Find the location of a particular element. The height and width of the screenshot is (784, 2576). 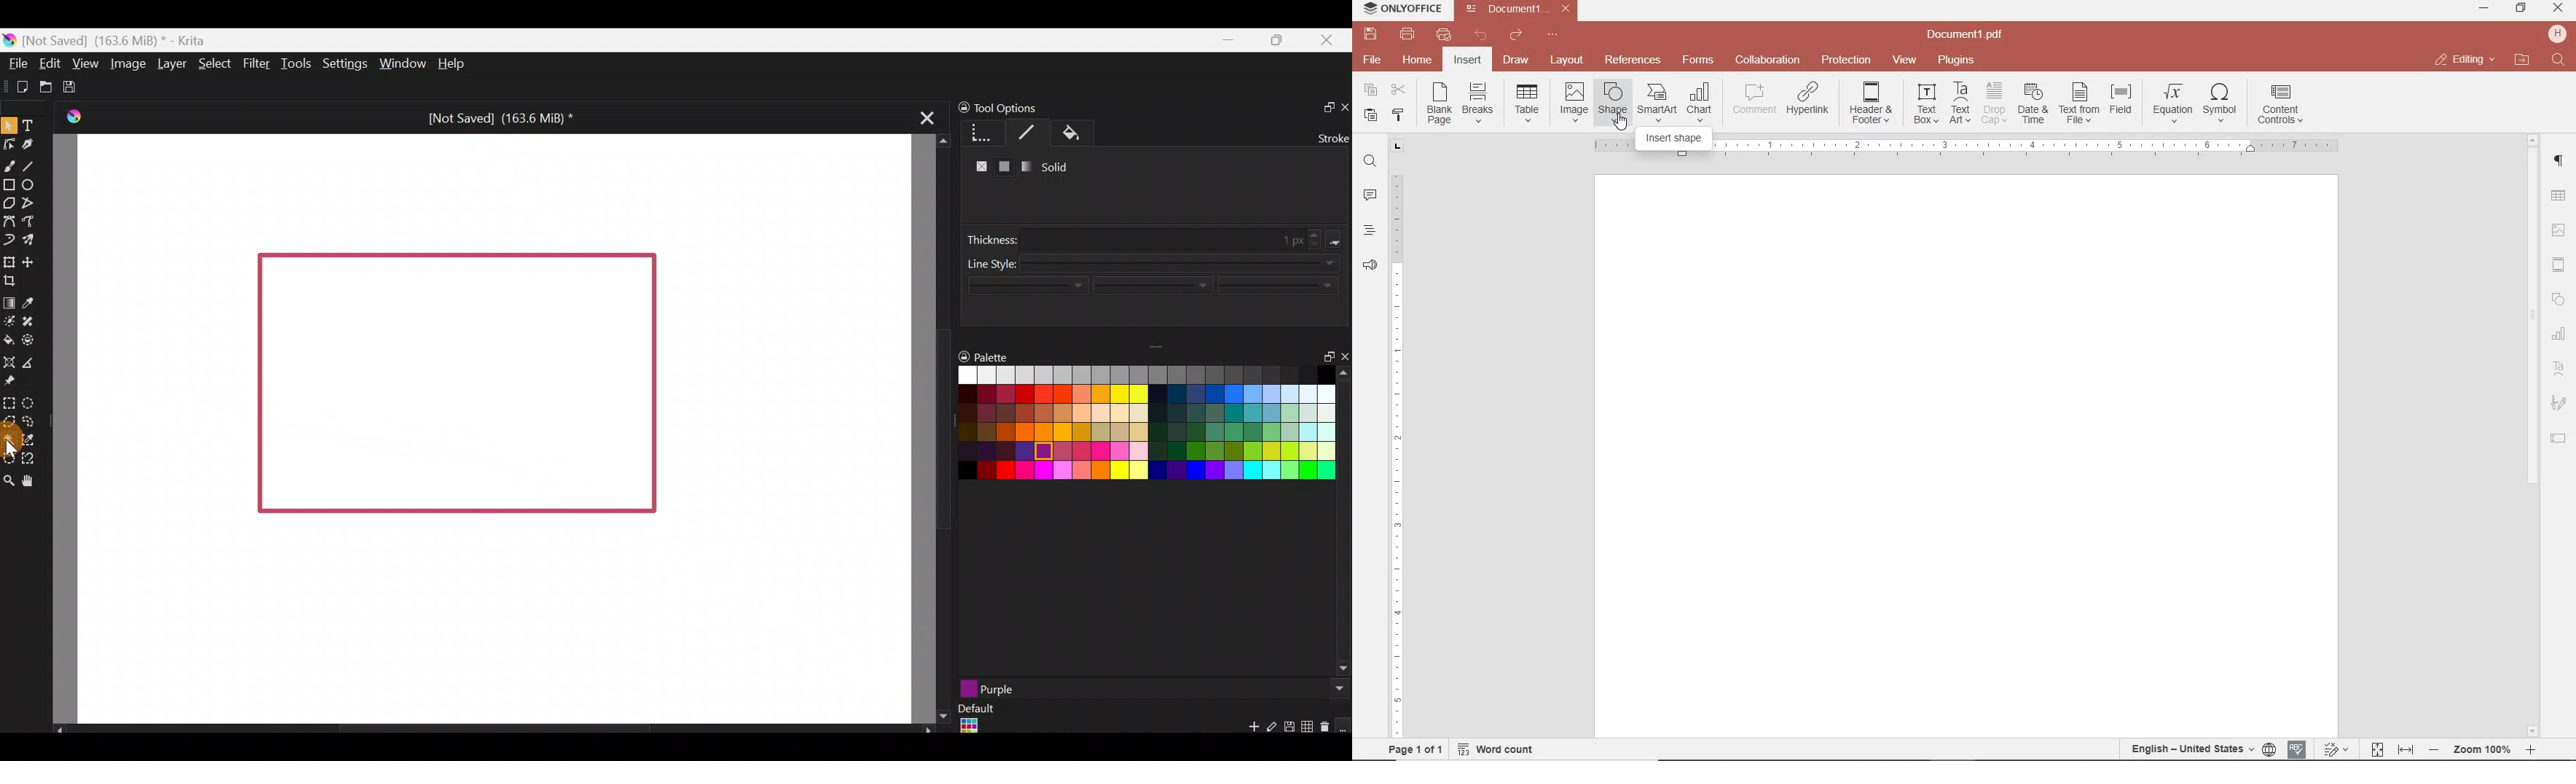

print file is located at coordinates (1407, 34).